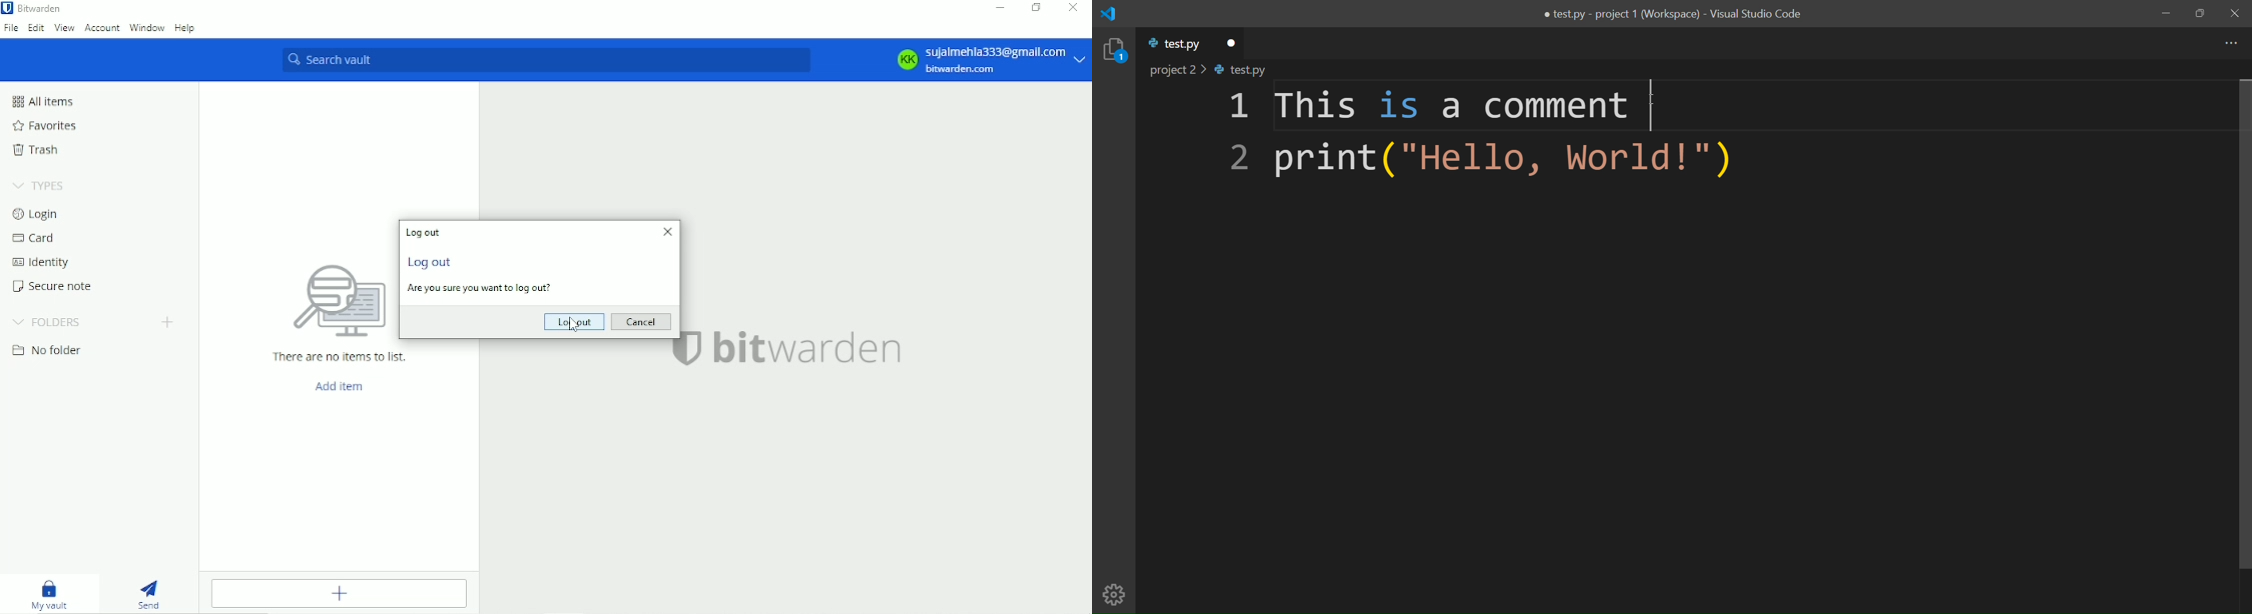 The image size is (2268, 616). What do you see at coordinates (1038, 9) in the screenshot?
I see `Restore down` at bounding box center [1038, 9].